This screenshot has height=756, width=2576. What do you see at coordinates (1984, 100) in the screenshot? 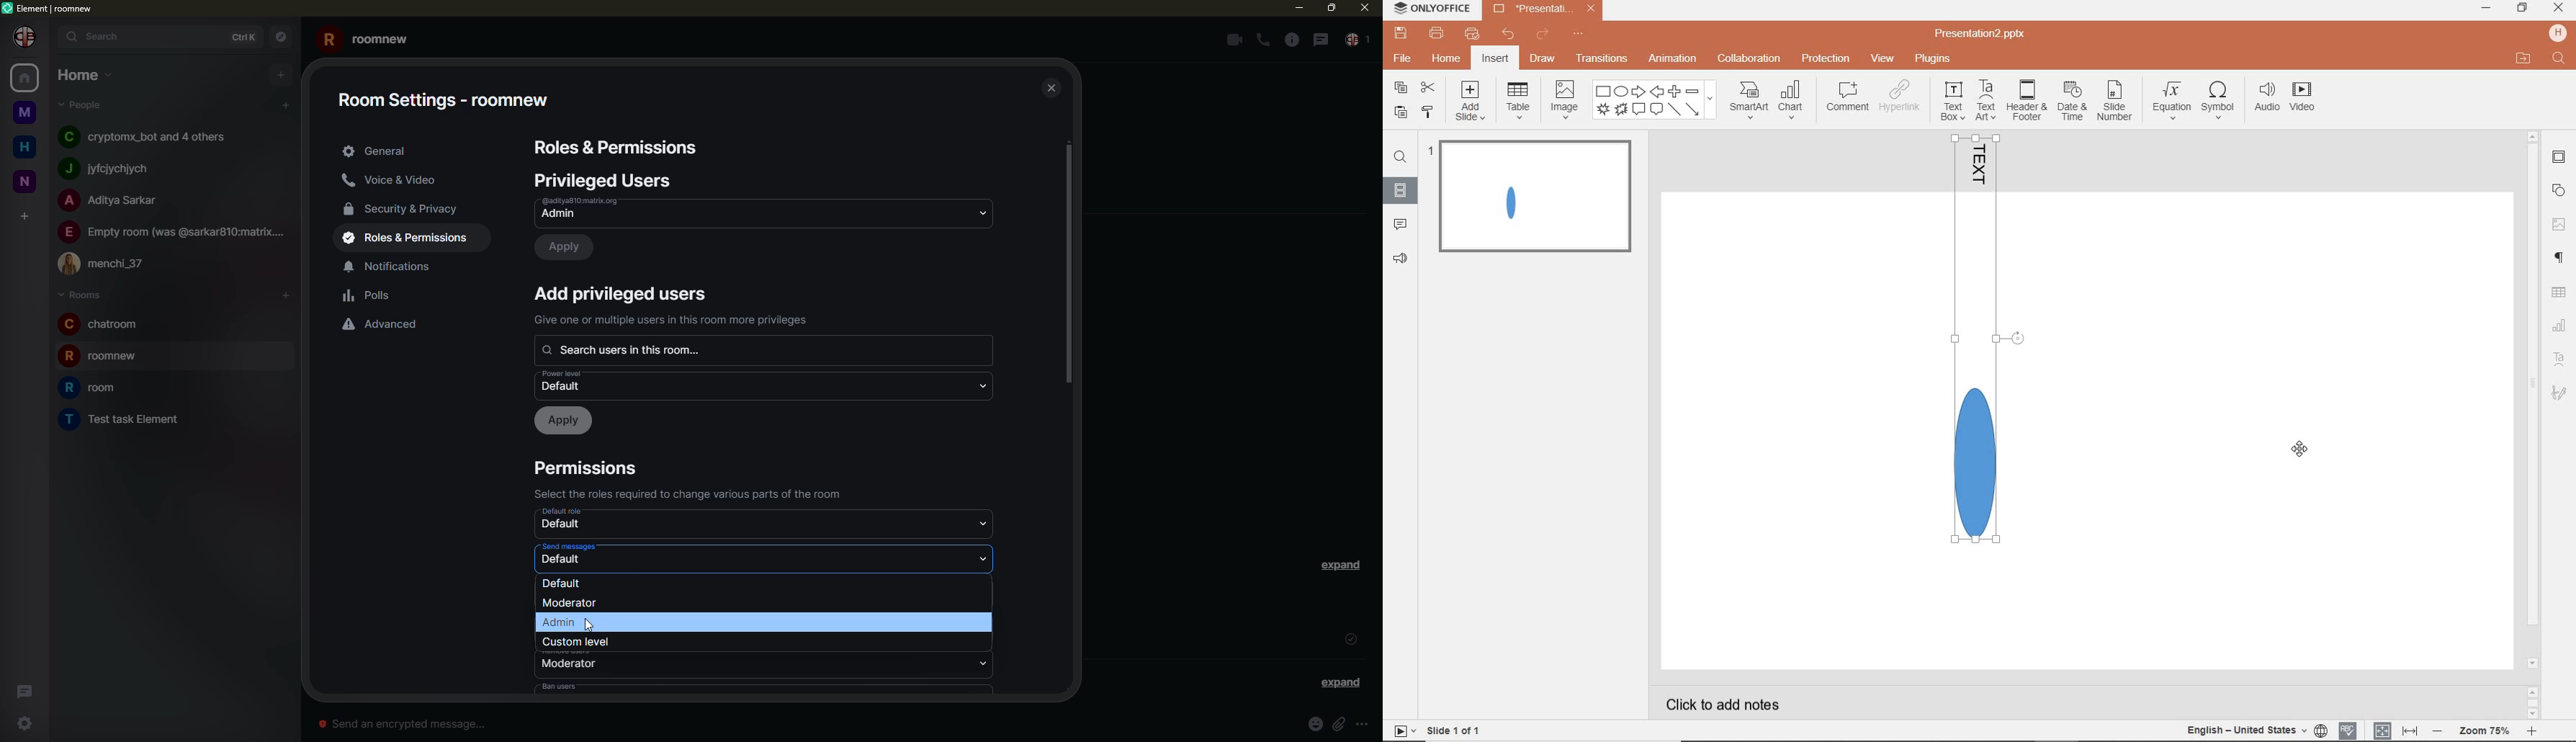
I see `textart` at bounding box center [1984, 100].